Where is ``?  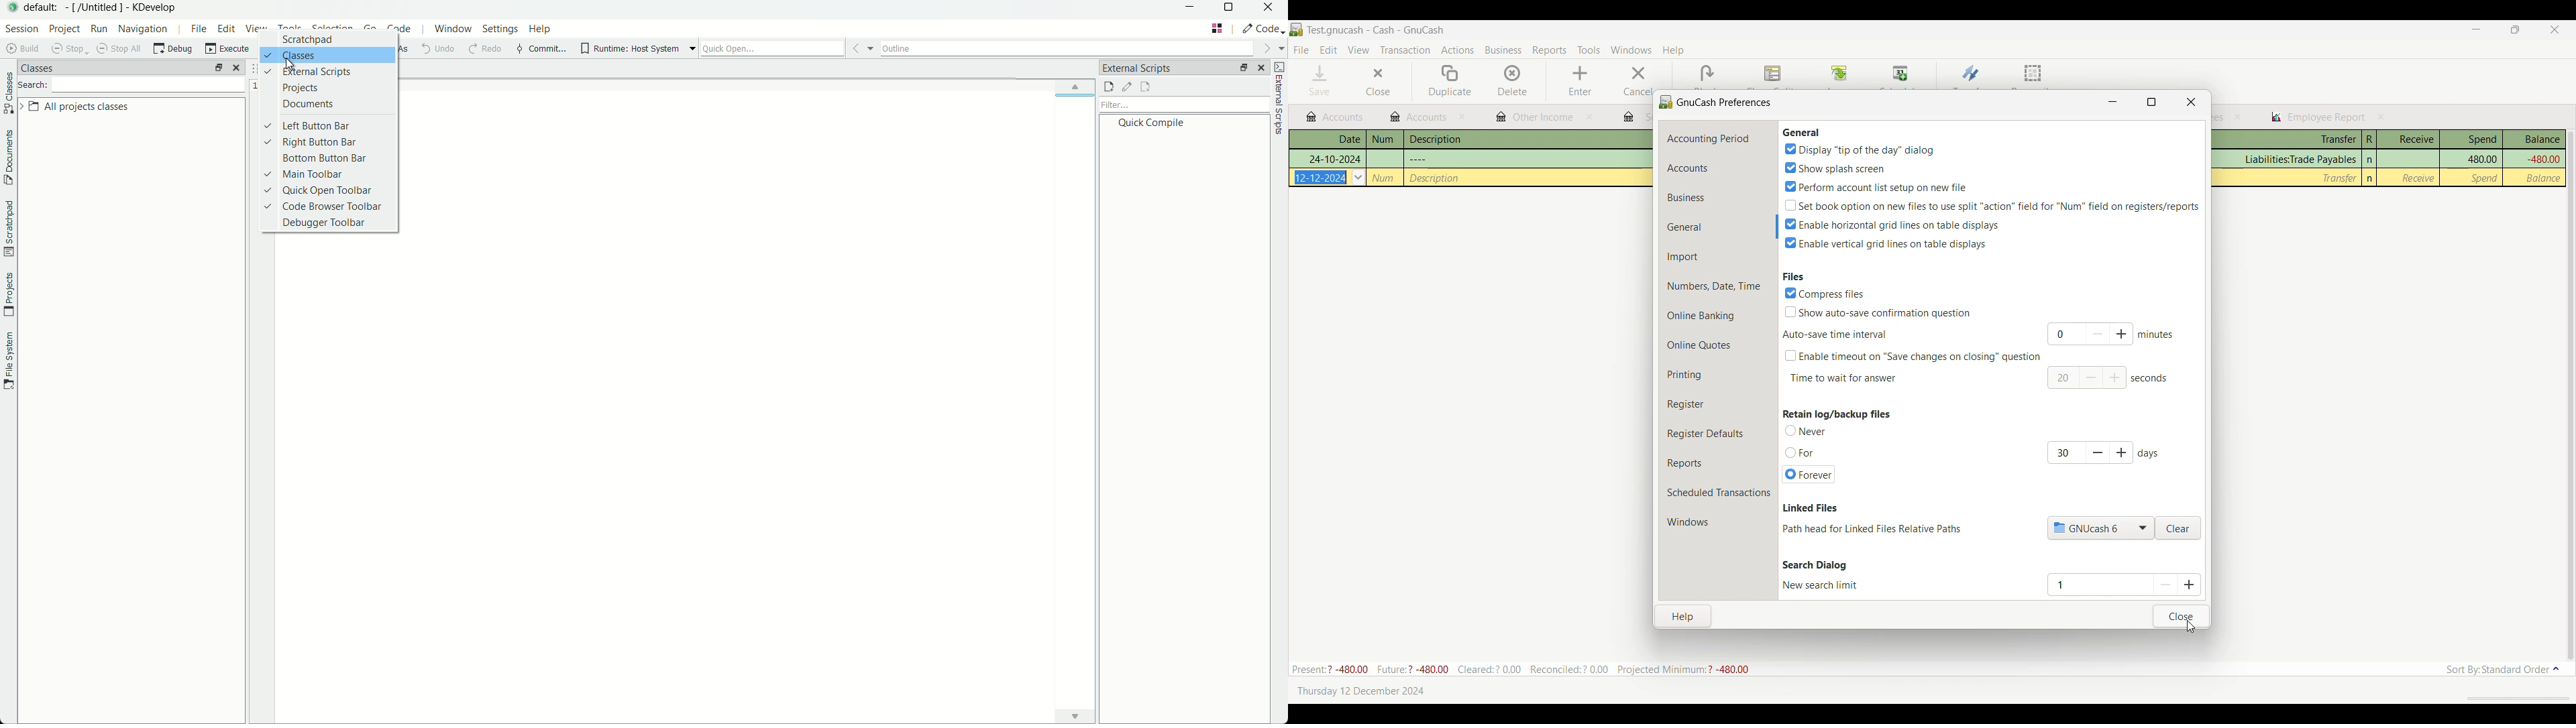  is located at coordinates (1419, 158).